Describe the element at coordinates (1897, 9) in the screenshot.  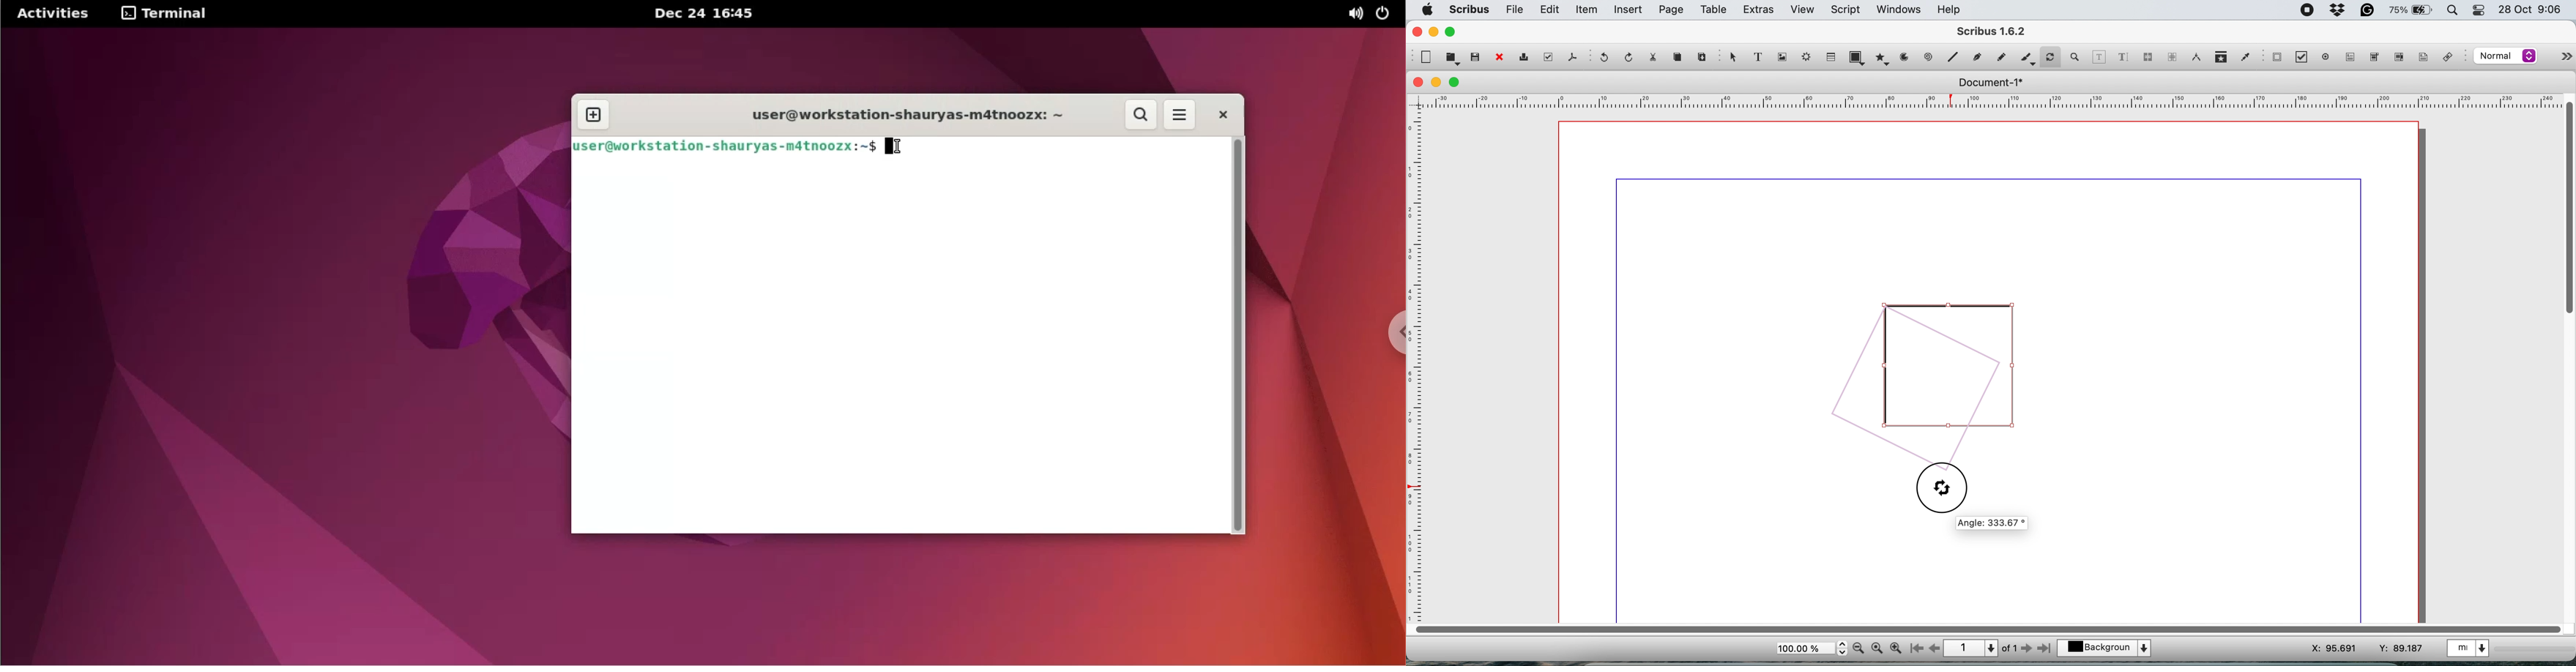
I see `windows` at that location.